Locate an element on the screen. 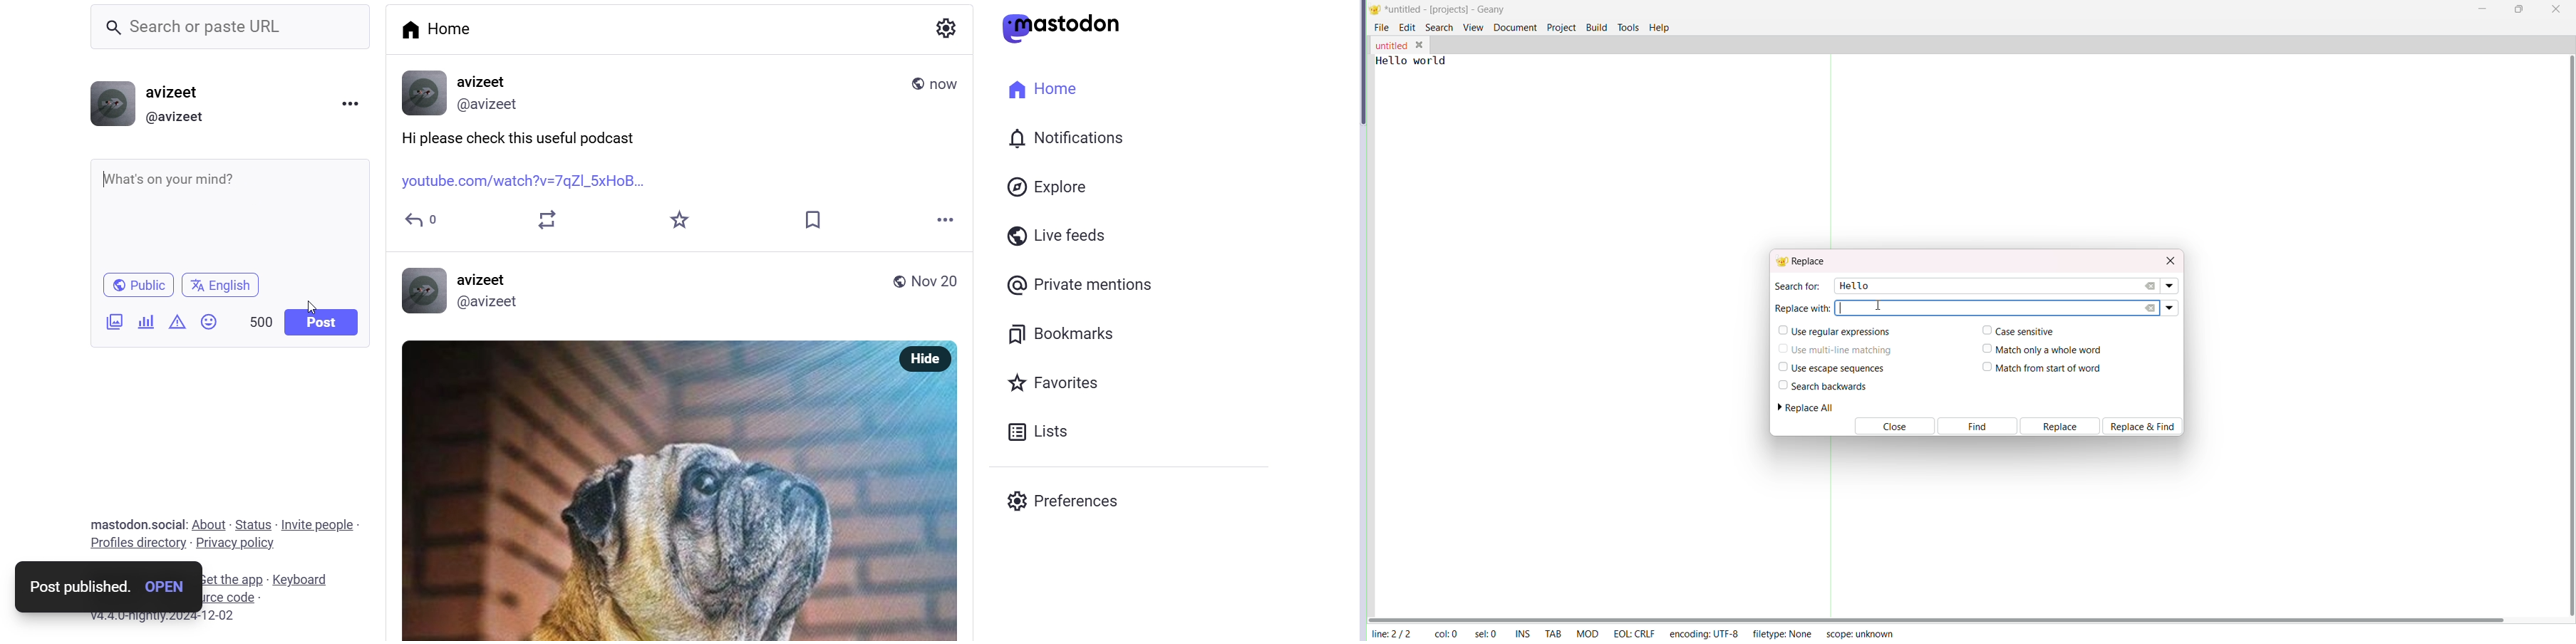 This screenshot has width=2576, height=644. use escape sequences is located at coordinates (1829, 368).